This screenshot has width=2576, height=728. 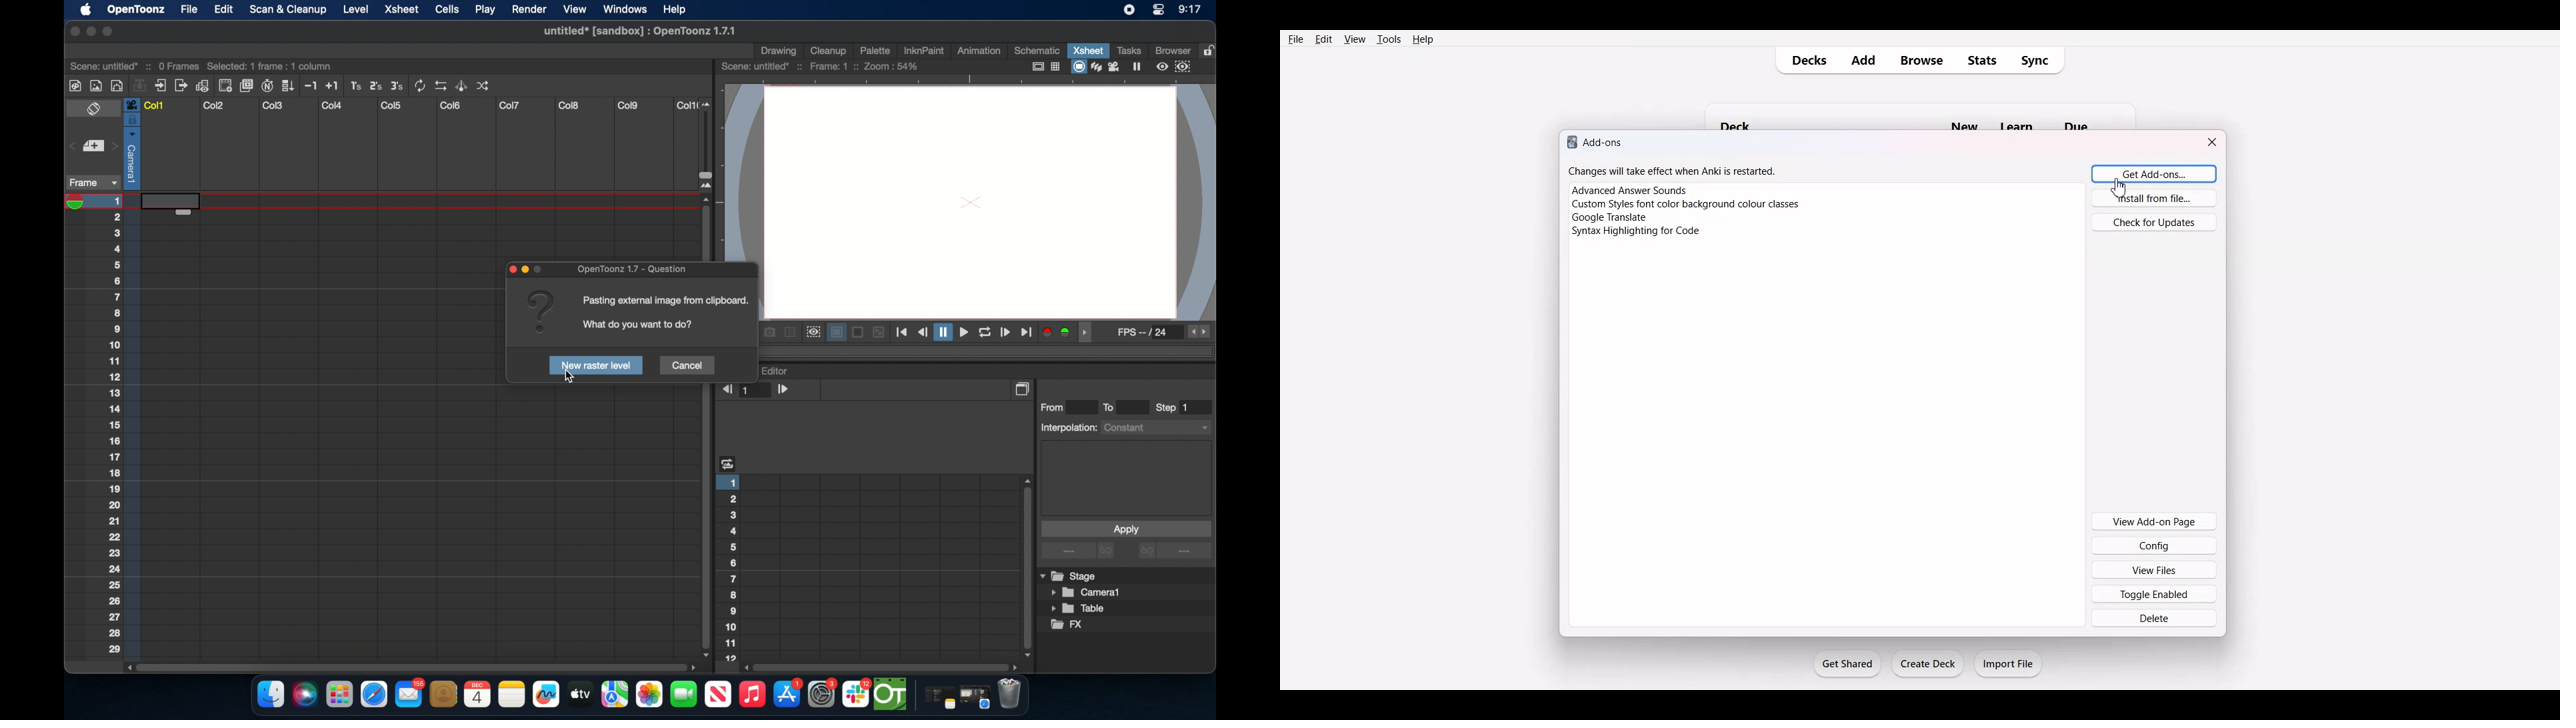 I want to click on Sync, so click(x=2041, y=60).